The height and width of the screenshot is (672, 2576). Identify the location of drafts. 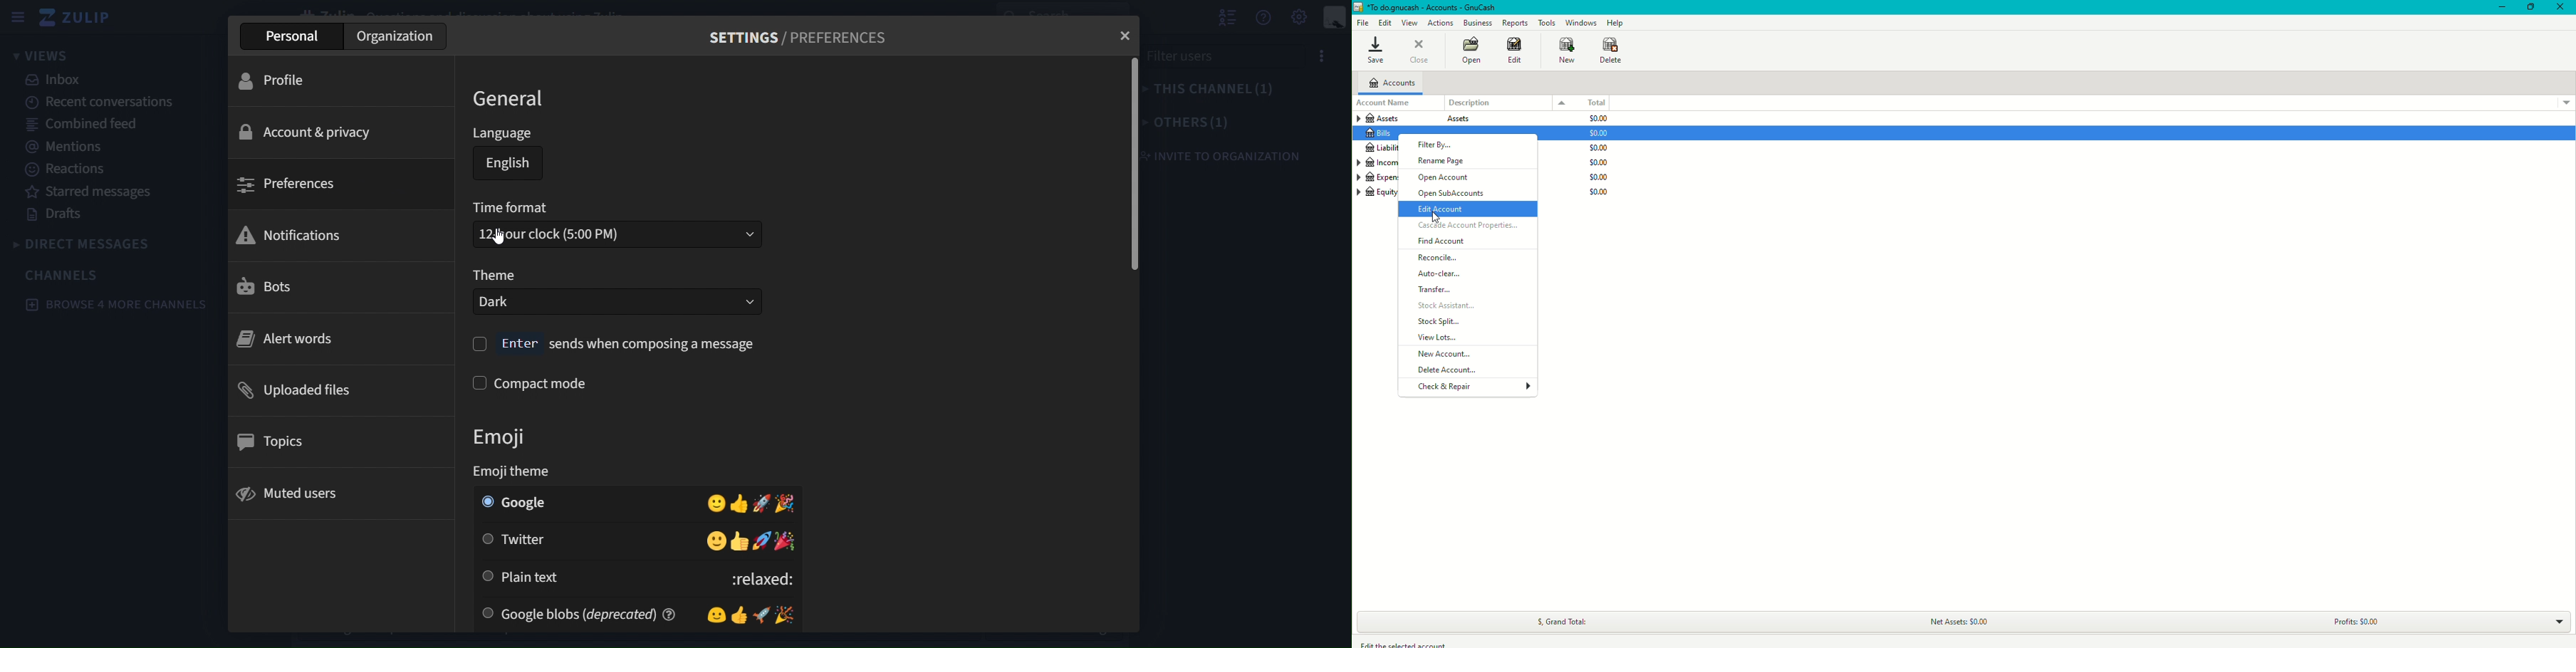
(62, 216).